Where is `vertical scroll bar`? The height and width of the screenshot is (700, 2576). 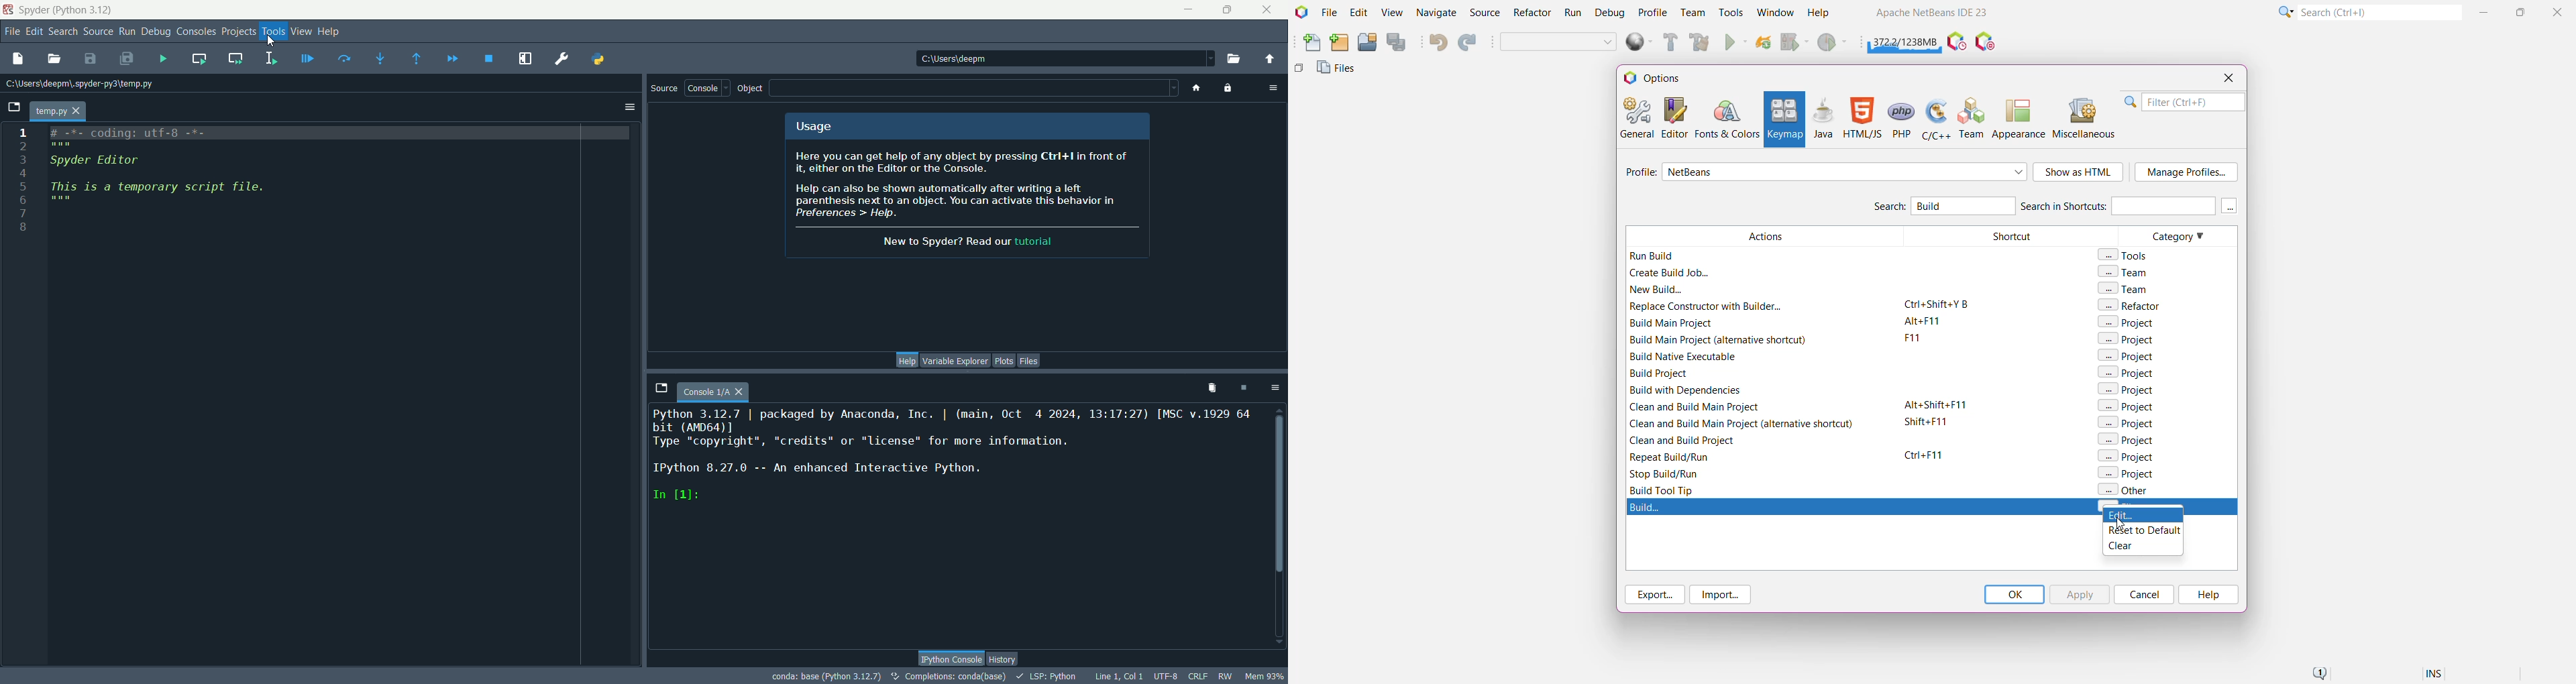
vertical scroll bar is located at coordinates (1279, 526).